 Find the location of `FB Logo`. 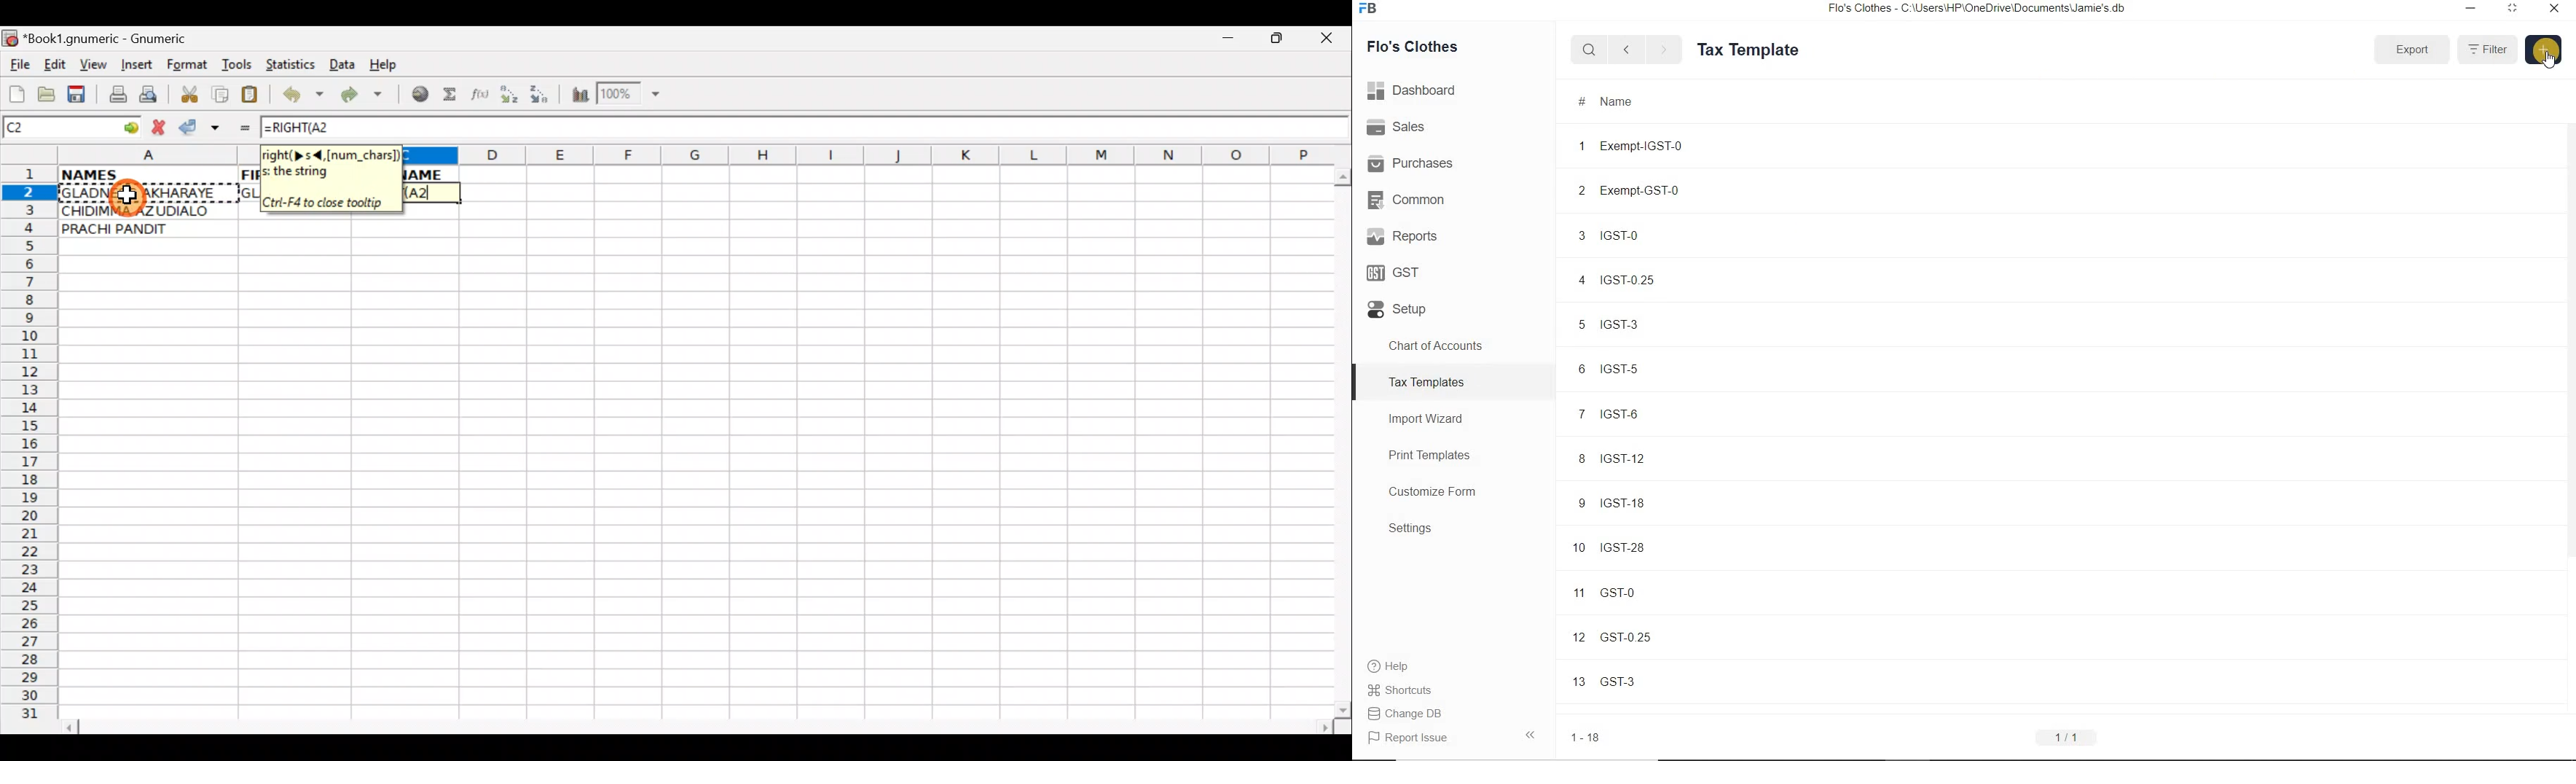

FB Logo is located at coordinates (1367, 9).